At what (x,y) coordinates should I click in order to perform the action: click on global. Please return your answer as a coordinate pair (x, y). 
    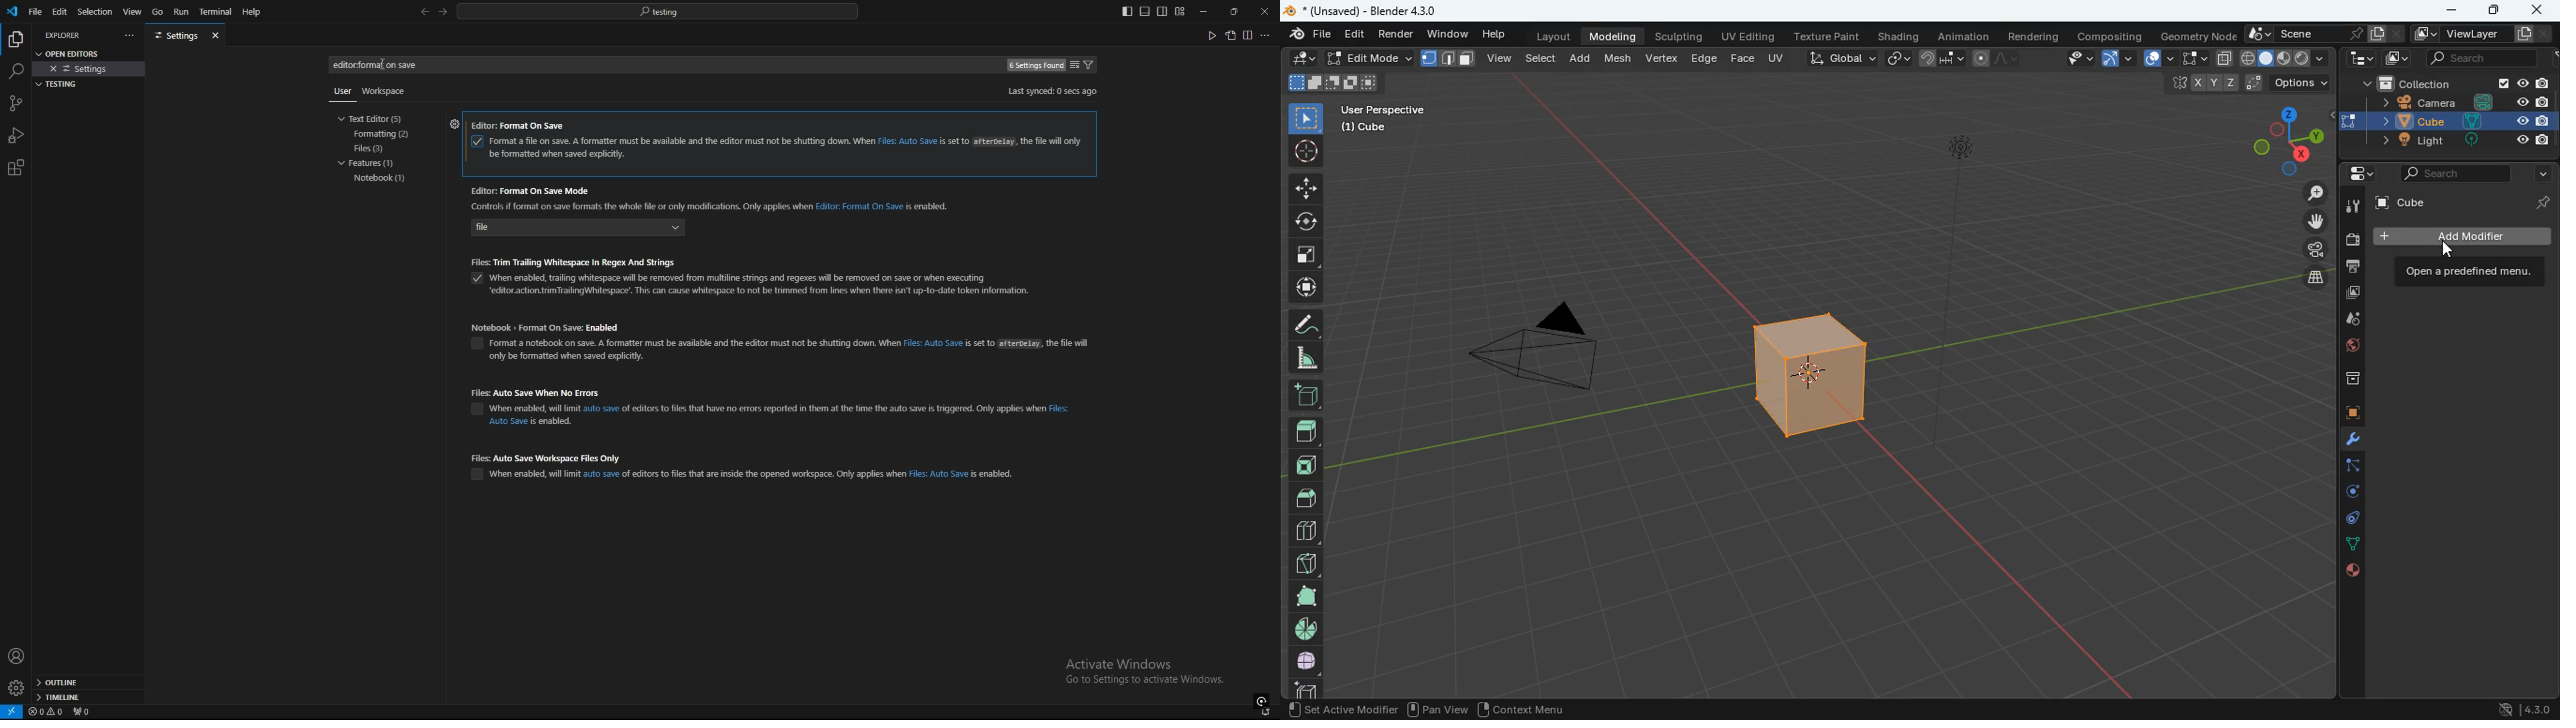
    Looking at the image, I should click on (1842, 57).